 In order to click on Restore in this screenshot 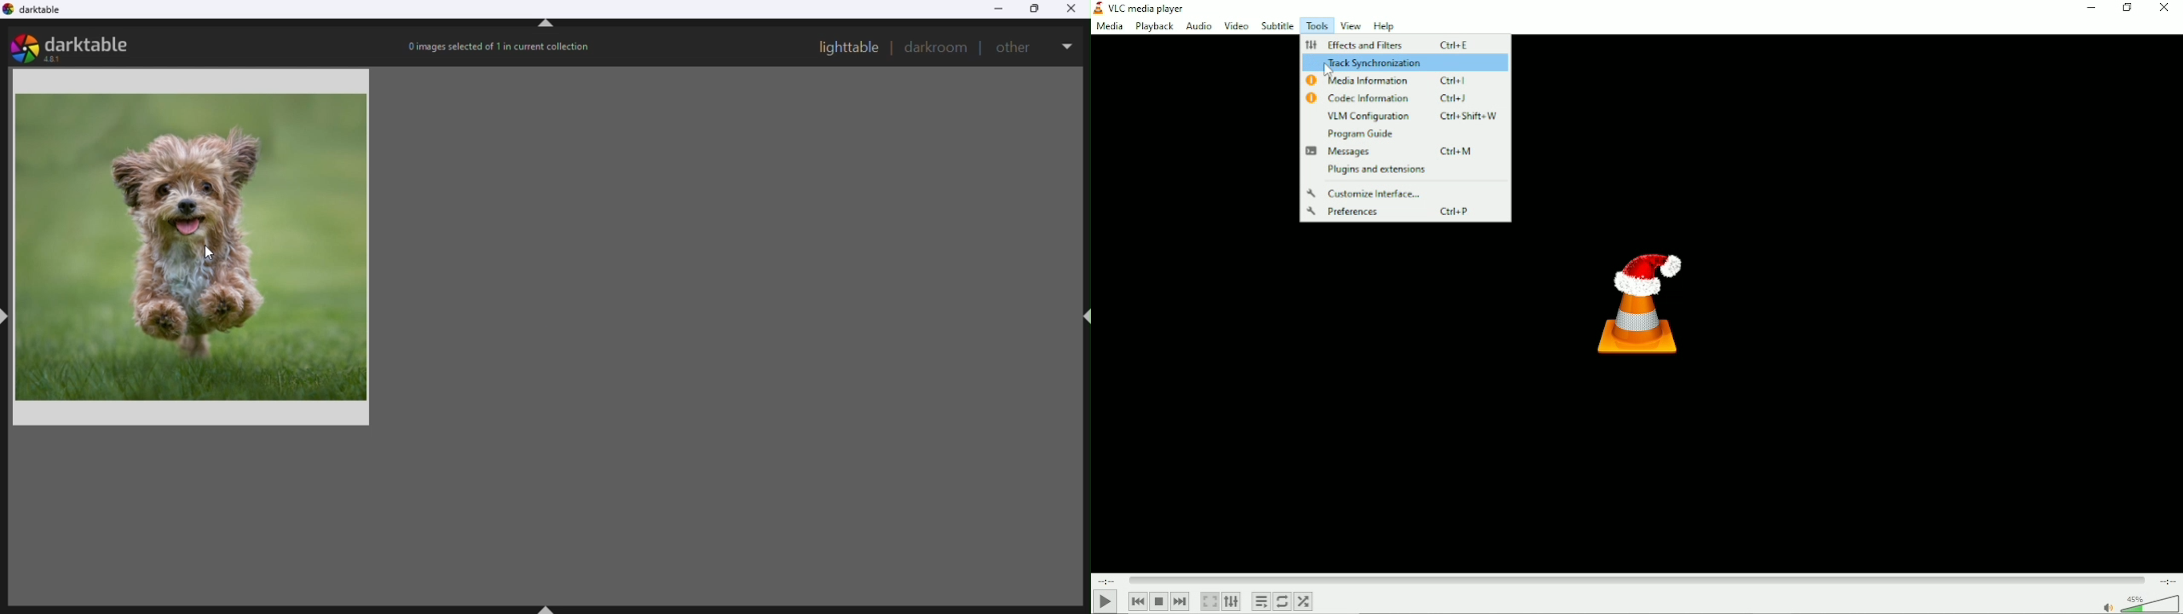, I will do `click(1037, 10)`.